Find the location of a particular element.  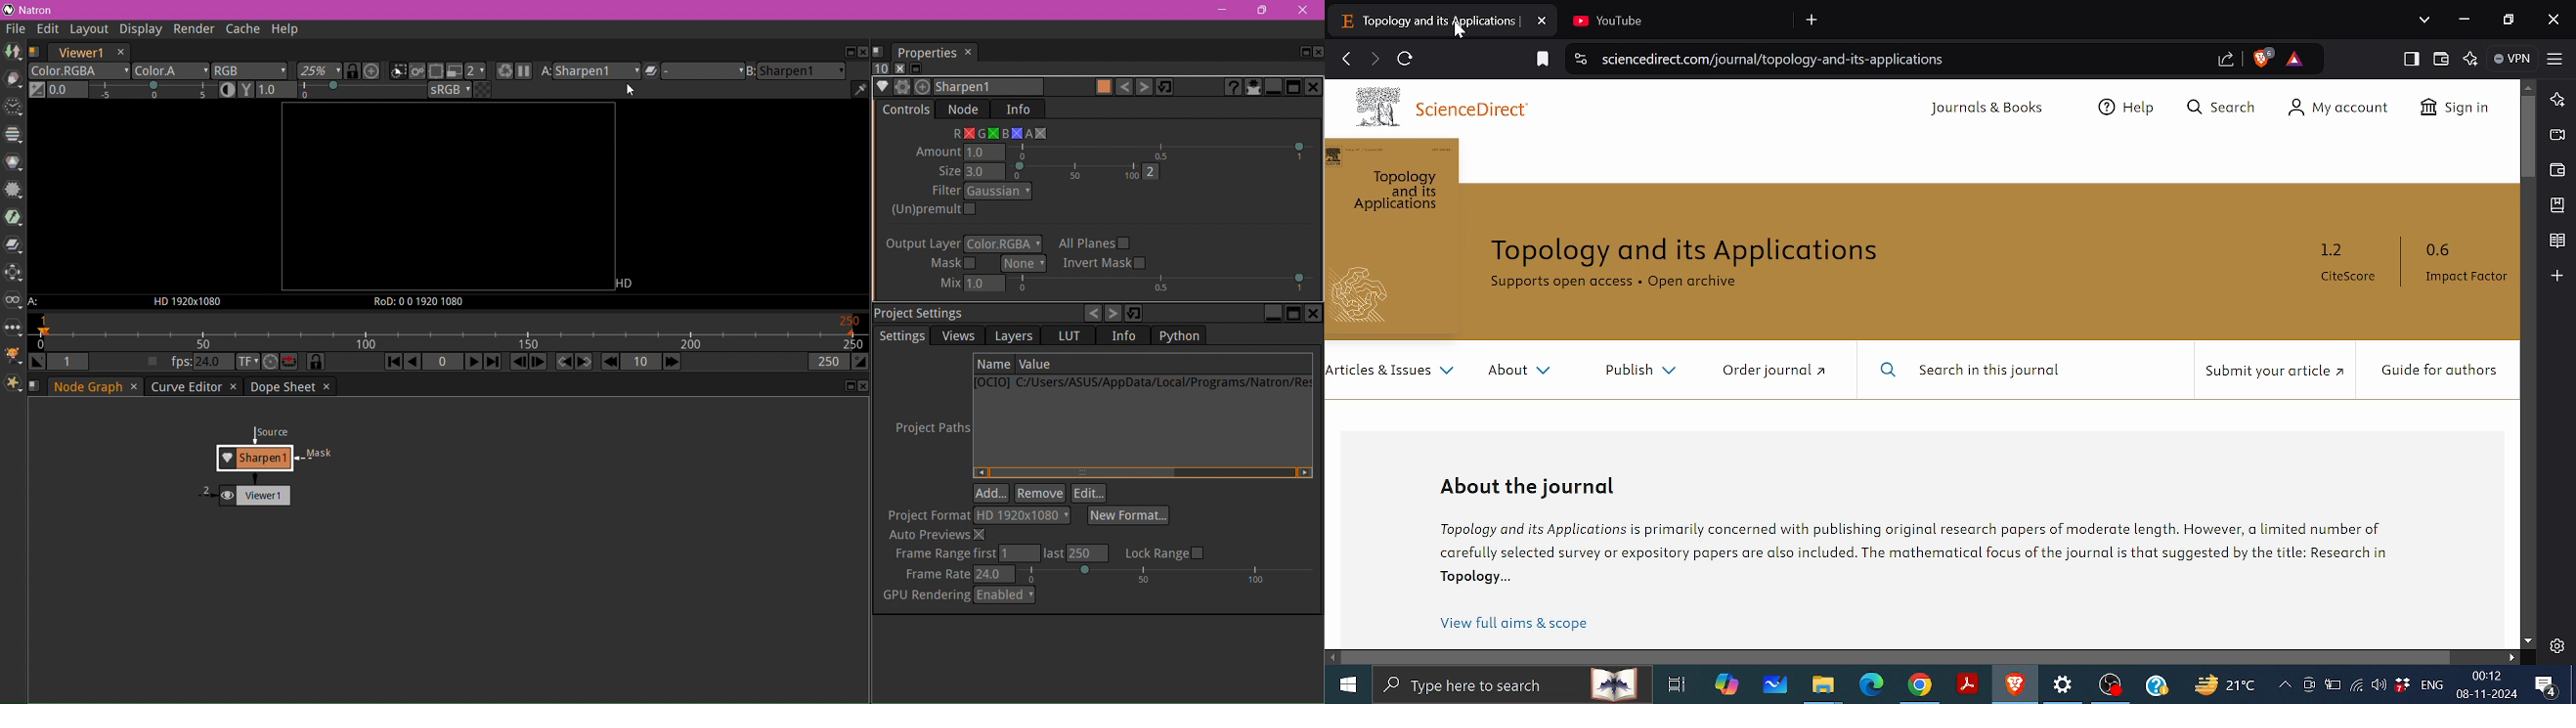

VPN is located at coordinates (2514, 59).